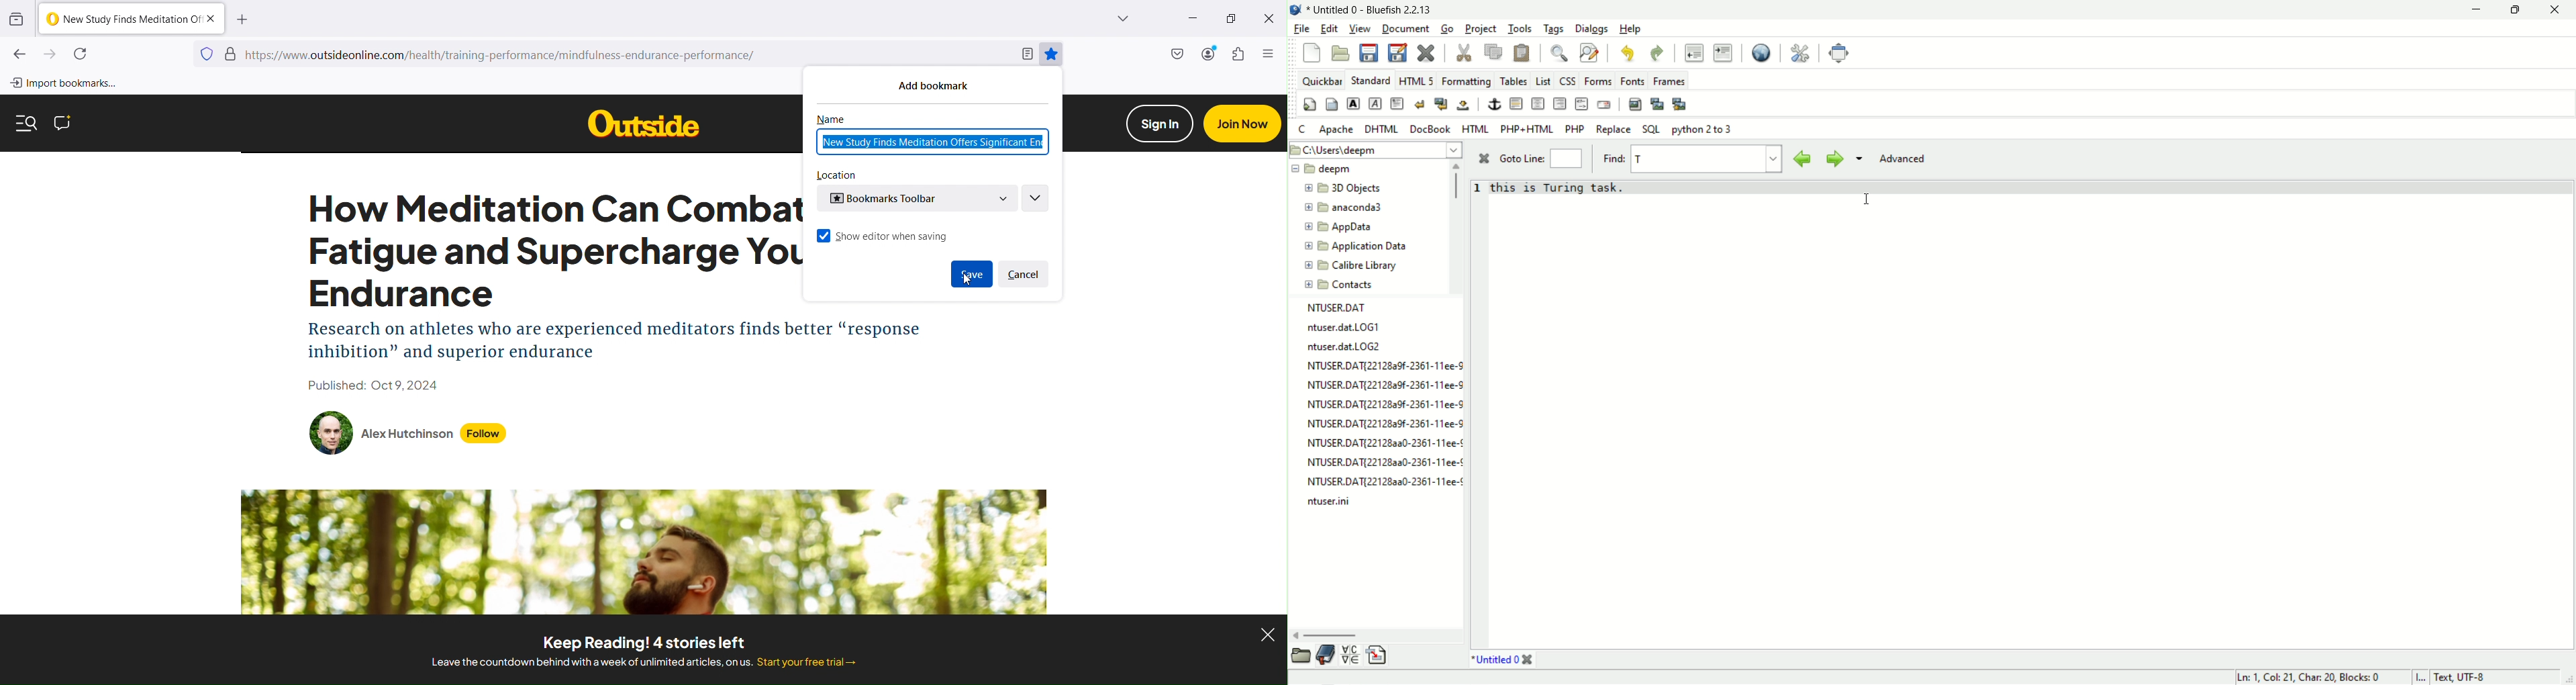 This screenshot has height=700, width=2576. Describe the element at coordinates (484, 434) in the screenshot. I see `Follow button` at that location.